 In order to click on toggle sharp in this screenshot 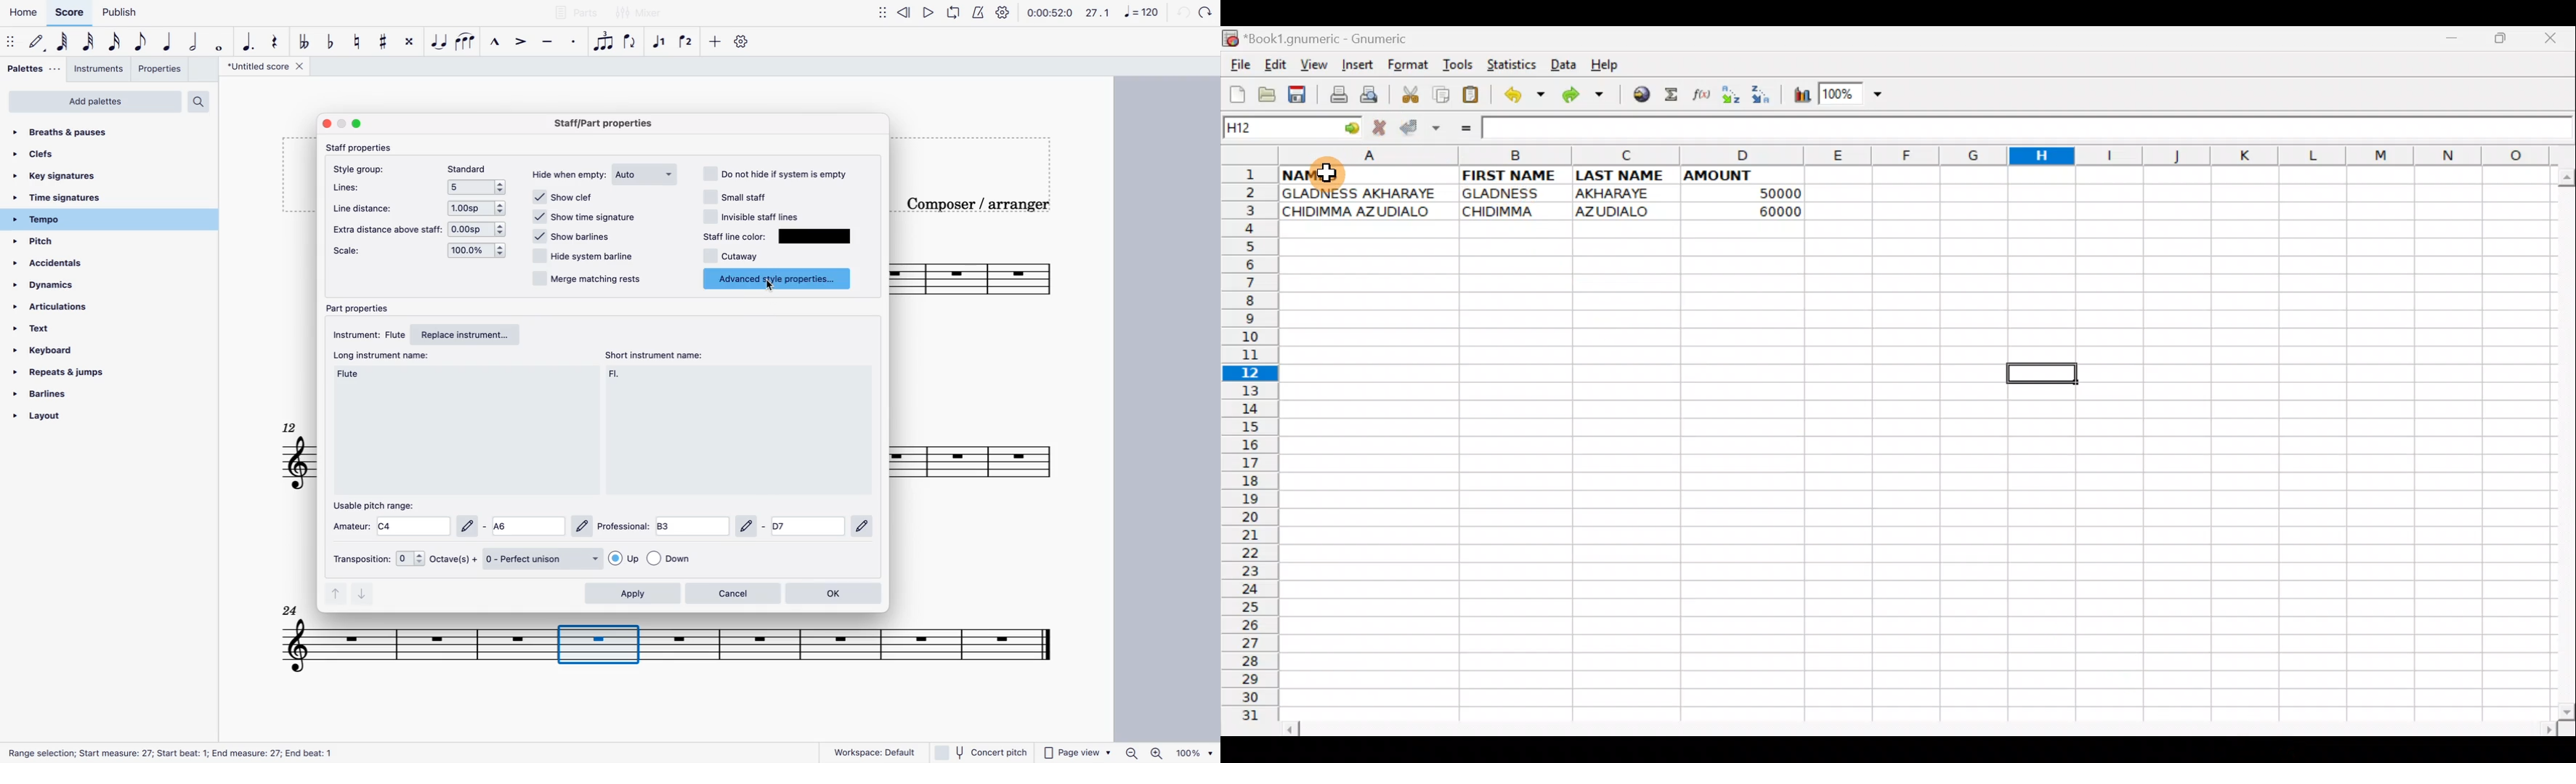, I will do `click(383, 44)`.